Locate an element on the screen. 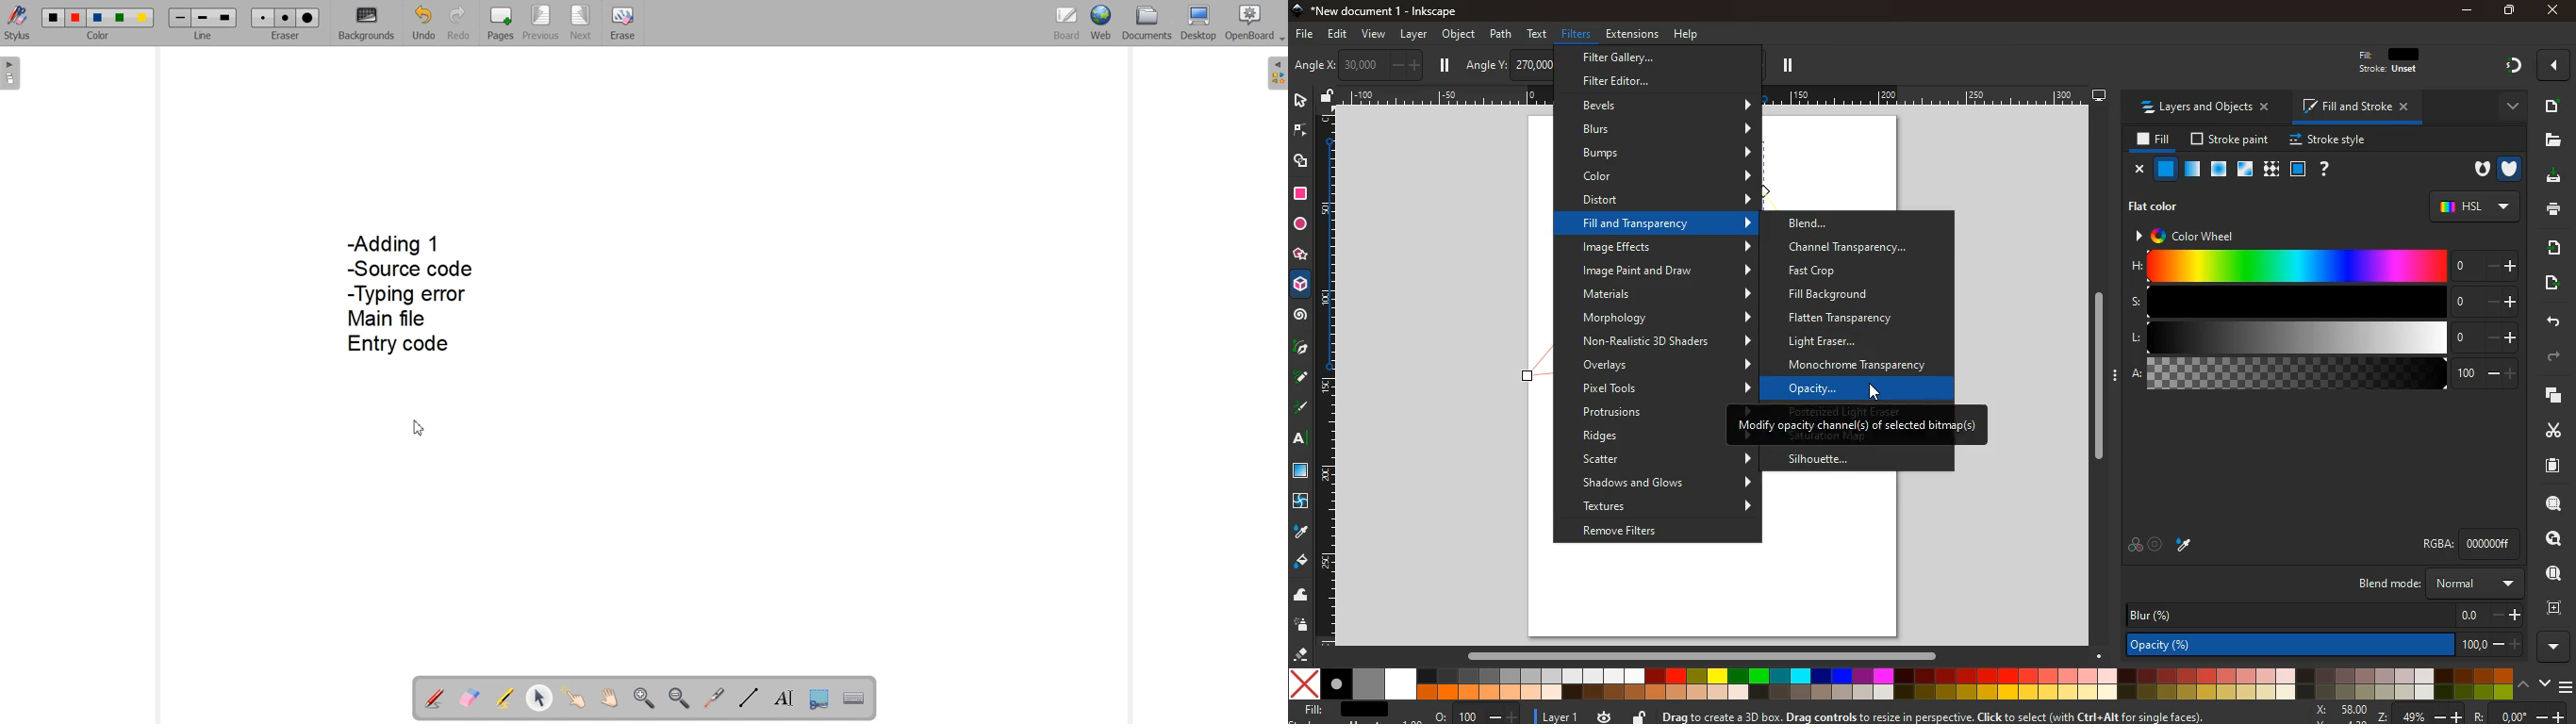  square is located at coordinates (1300, 193).